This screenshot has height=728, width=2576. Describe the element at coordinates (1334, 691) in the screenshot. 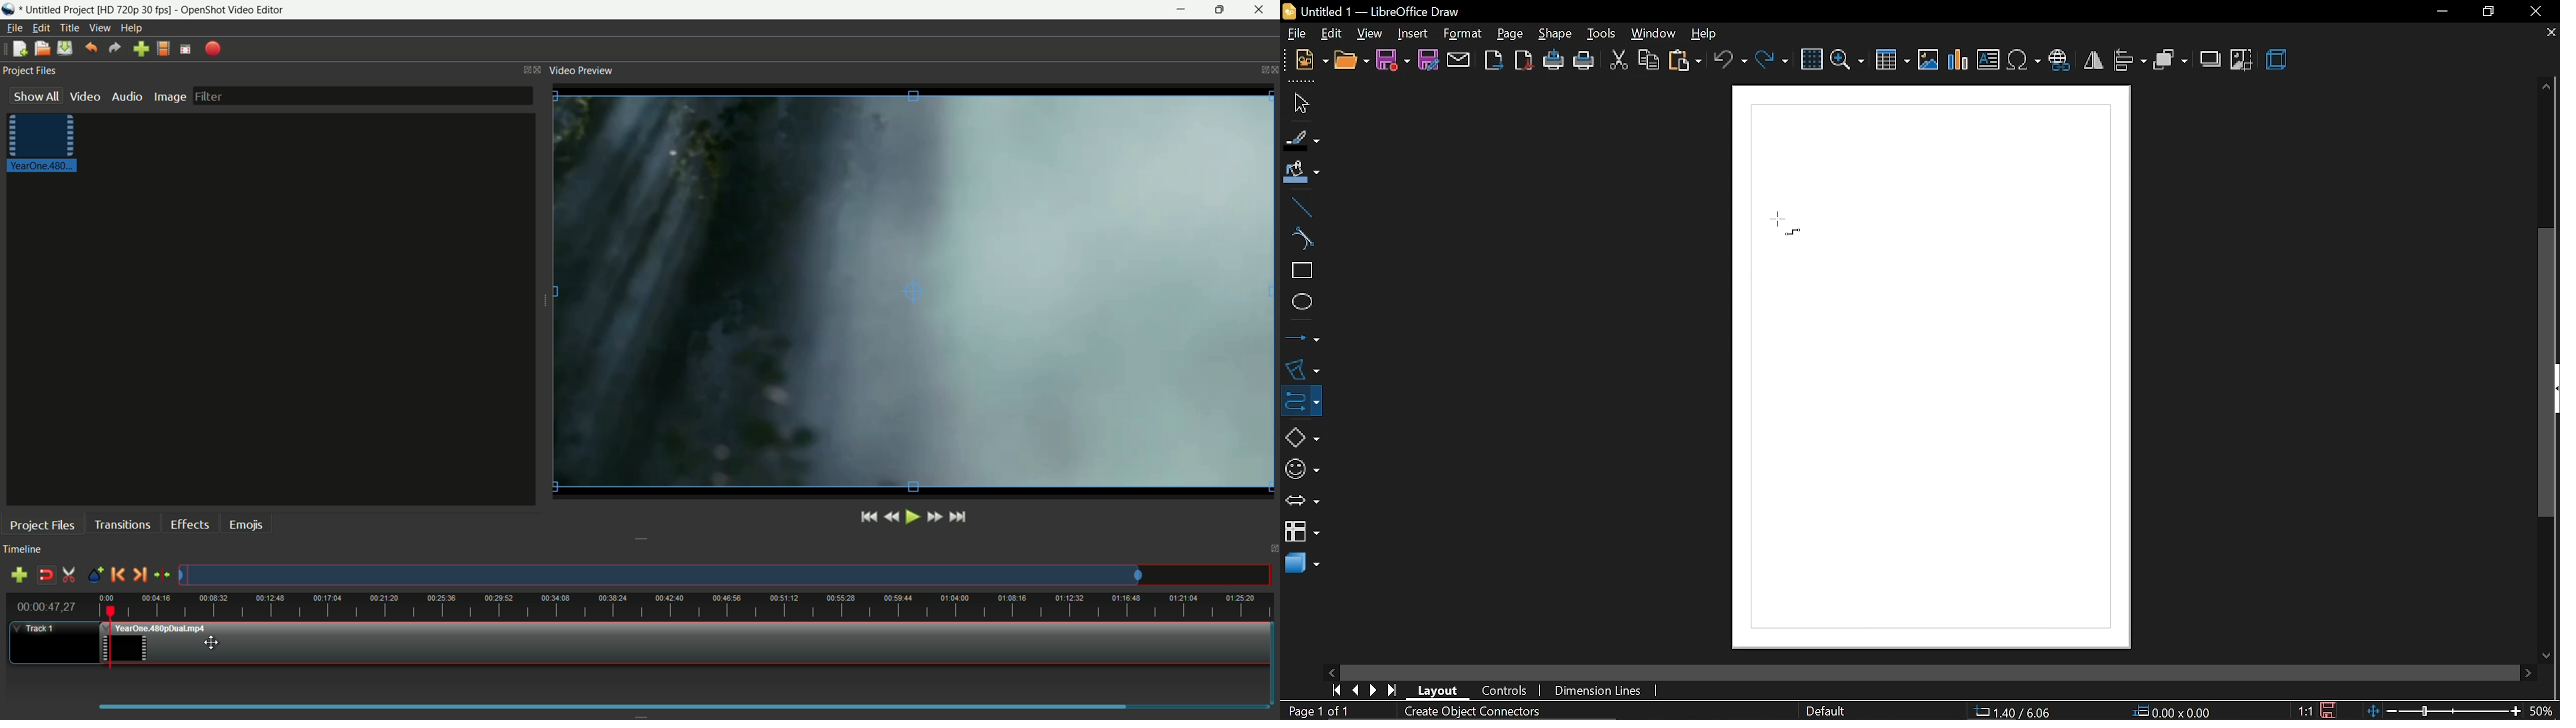

I see `go to first page` at that location.